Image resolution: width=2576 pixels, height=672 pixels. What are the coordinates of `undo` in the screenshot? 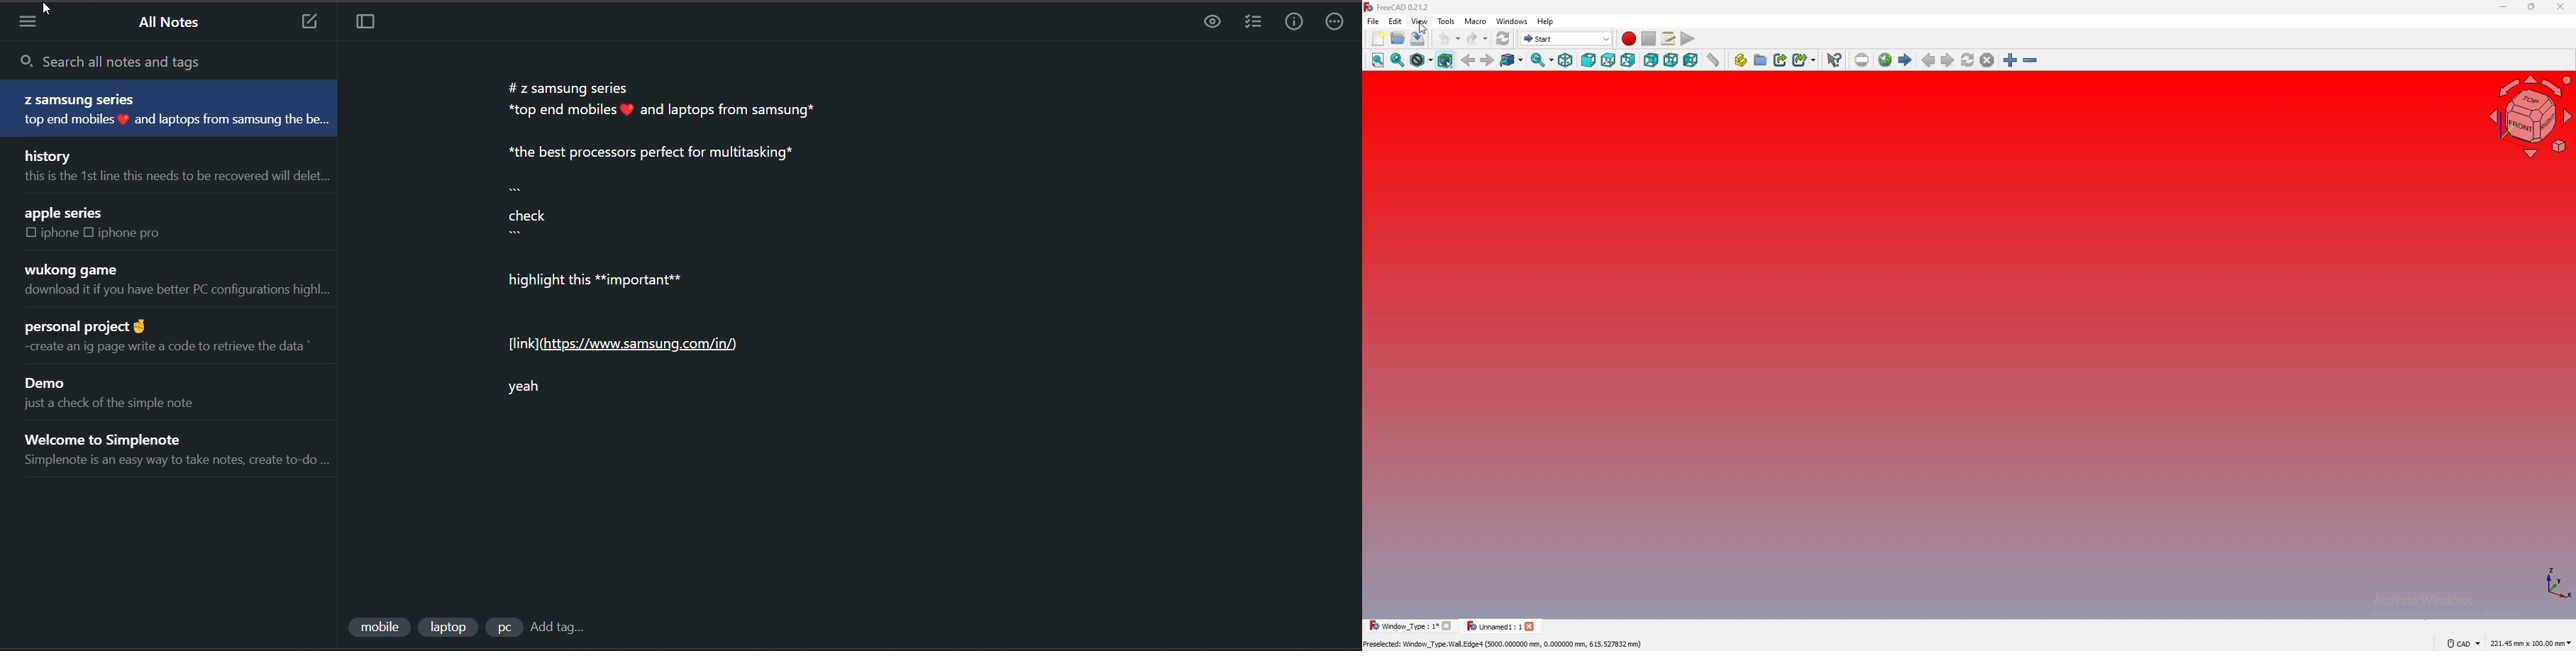 It's located at (1449, 38).